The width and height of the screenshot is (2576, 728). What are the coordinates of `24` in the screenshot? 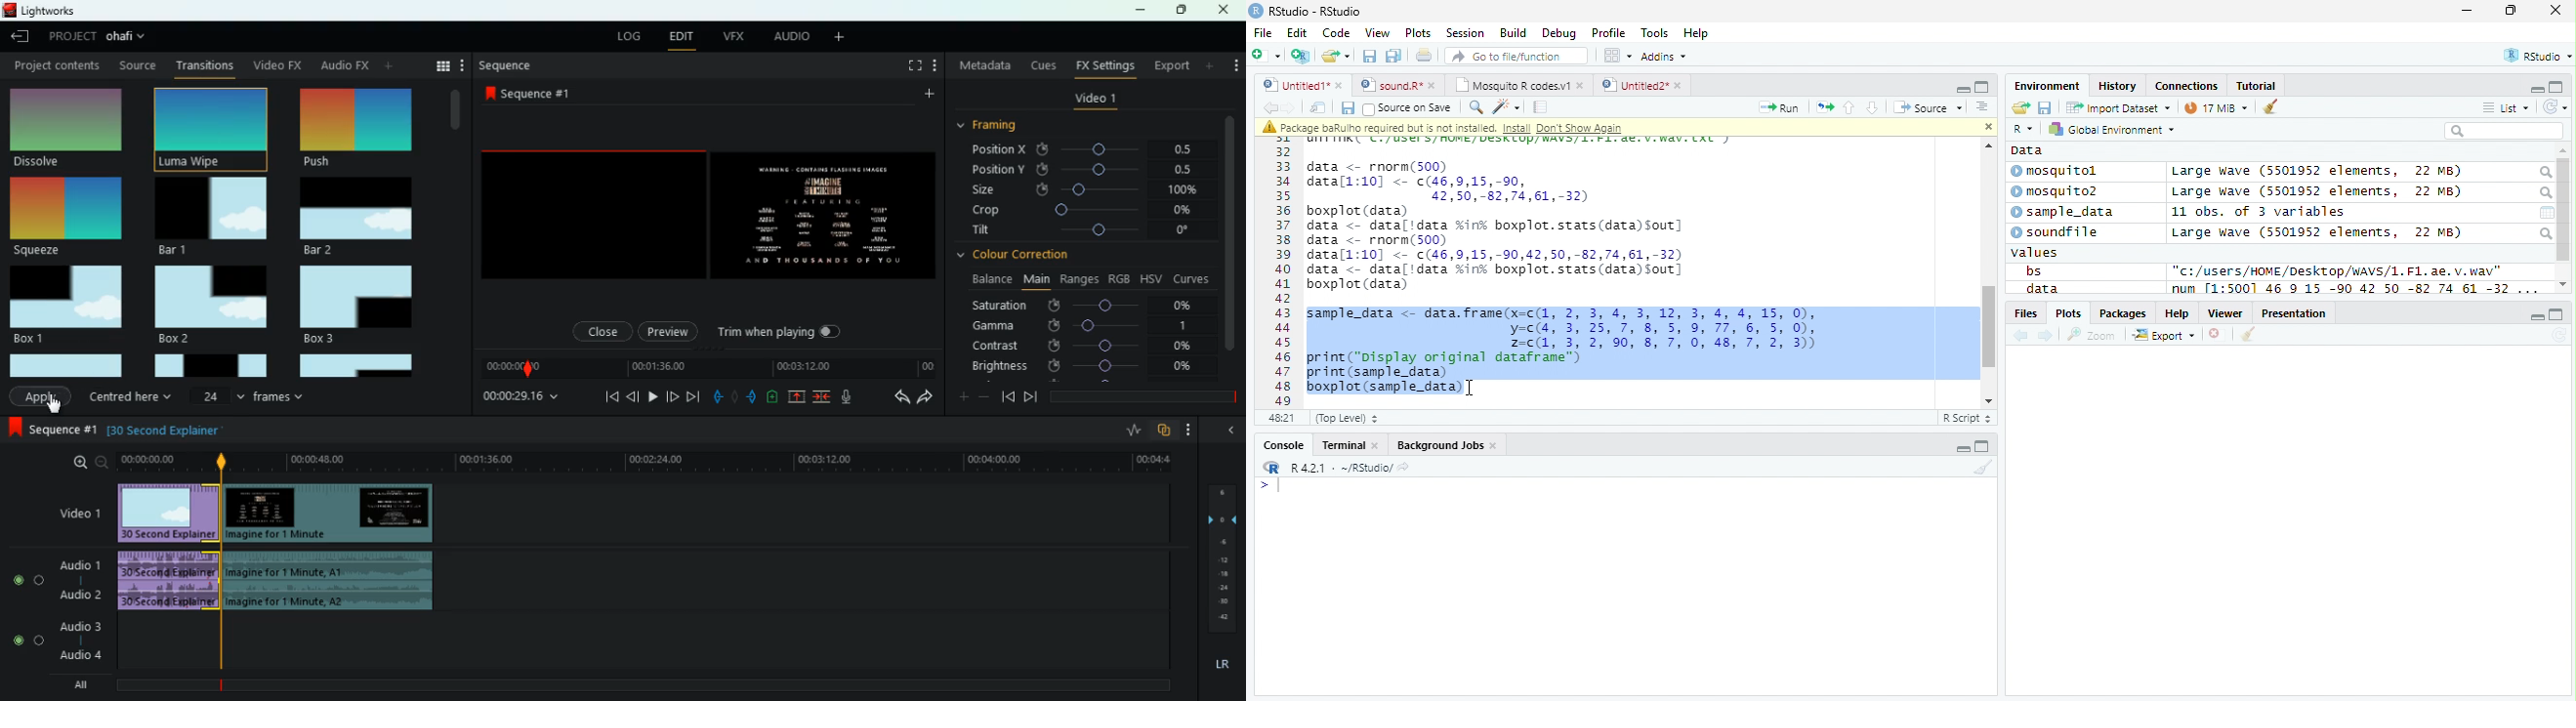 It's located at (219, 395).